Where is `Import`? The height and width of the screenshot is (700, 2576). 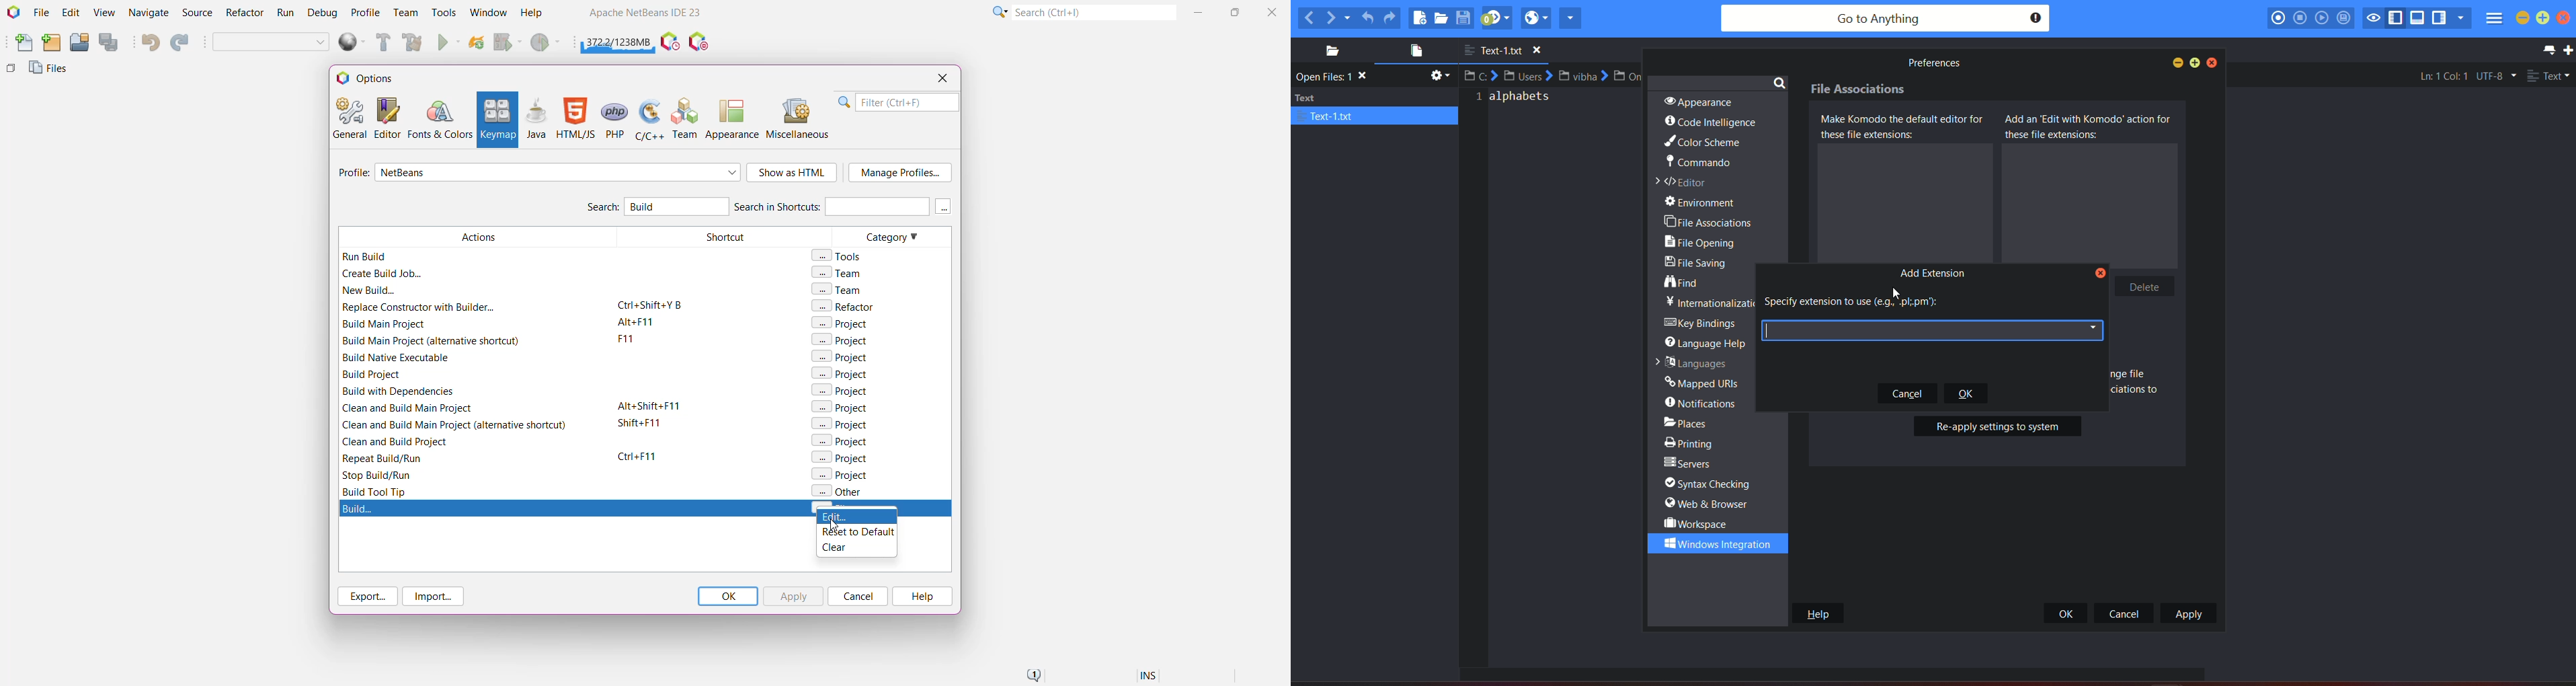 Import is located at coordinates (436, 597).